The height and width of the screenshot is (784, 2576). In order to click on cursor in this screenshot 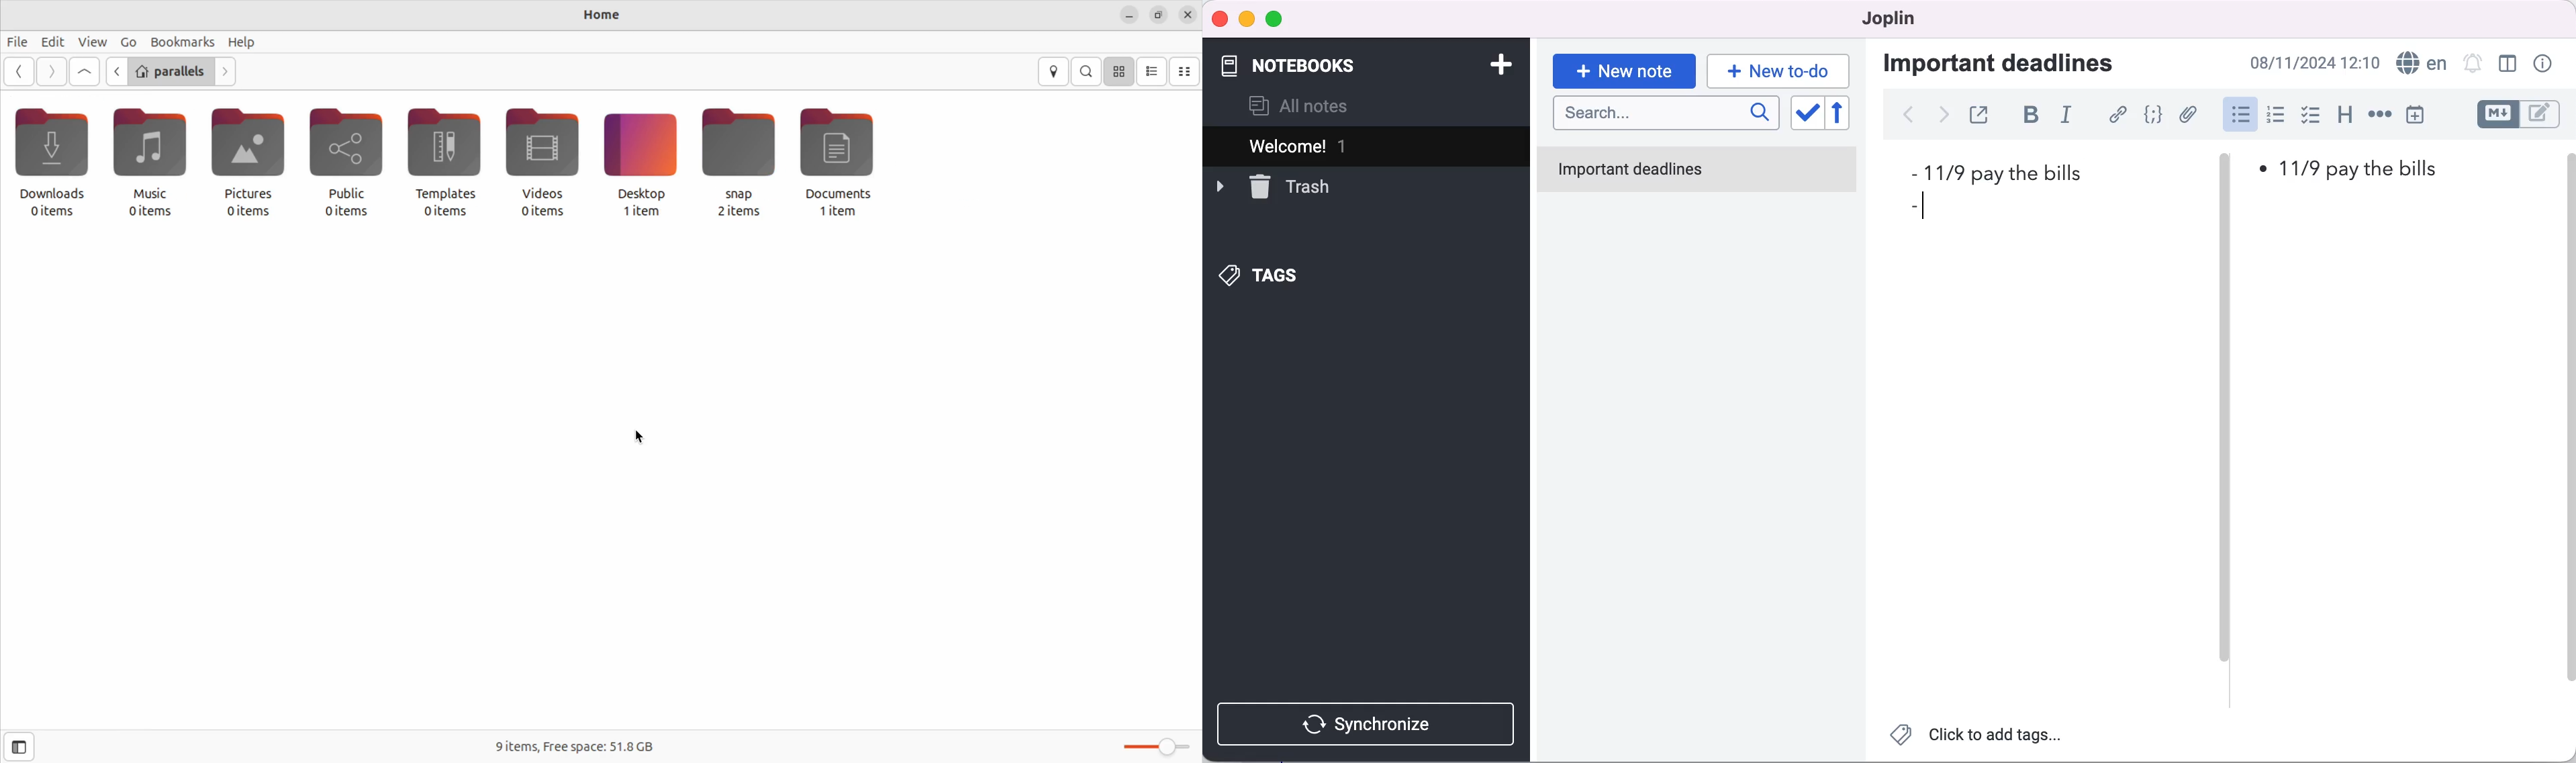, I will do `click(2240, 116)`.